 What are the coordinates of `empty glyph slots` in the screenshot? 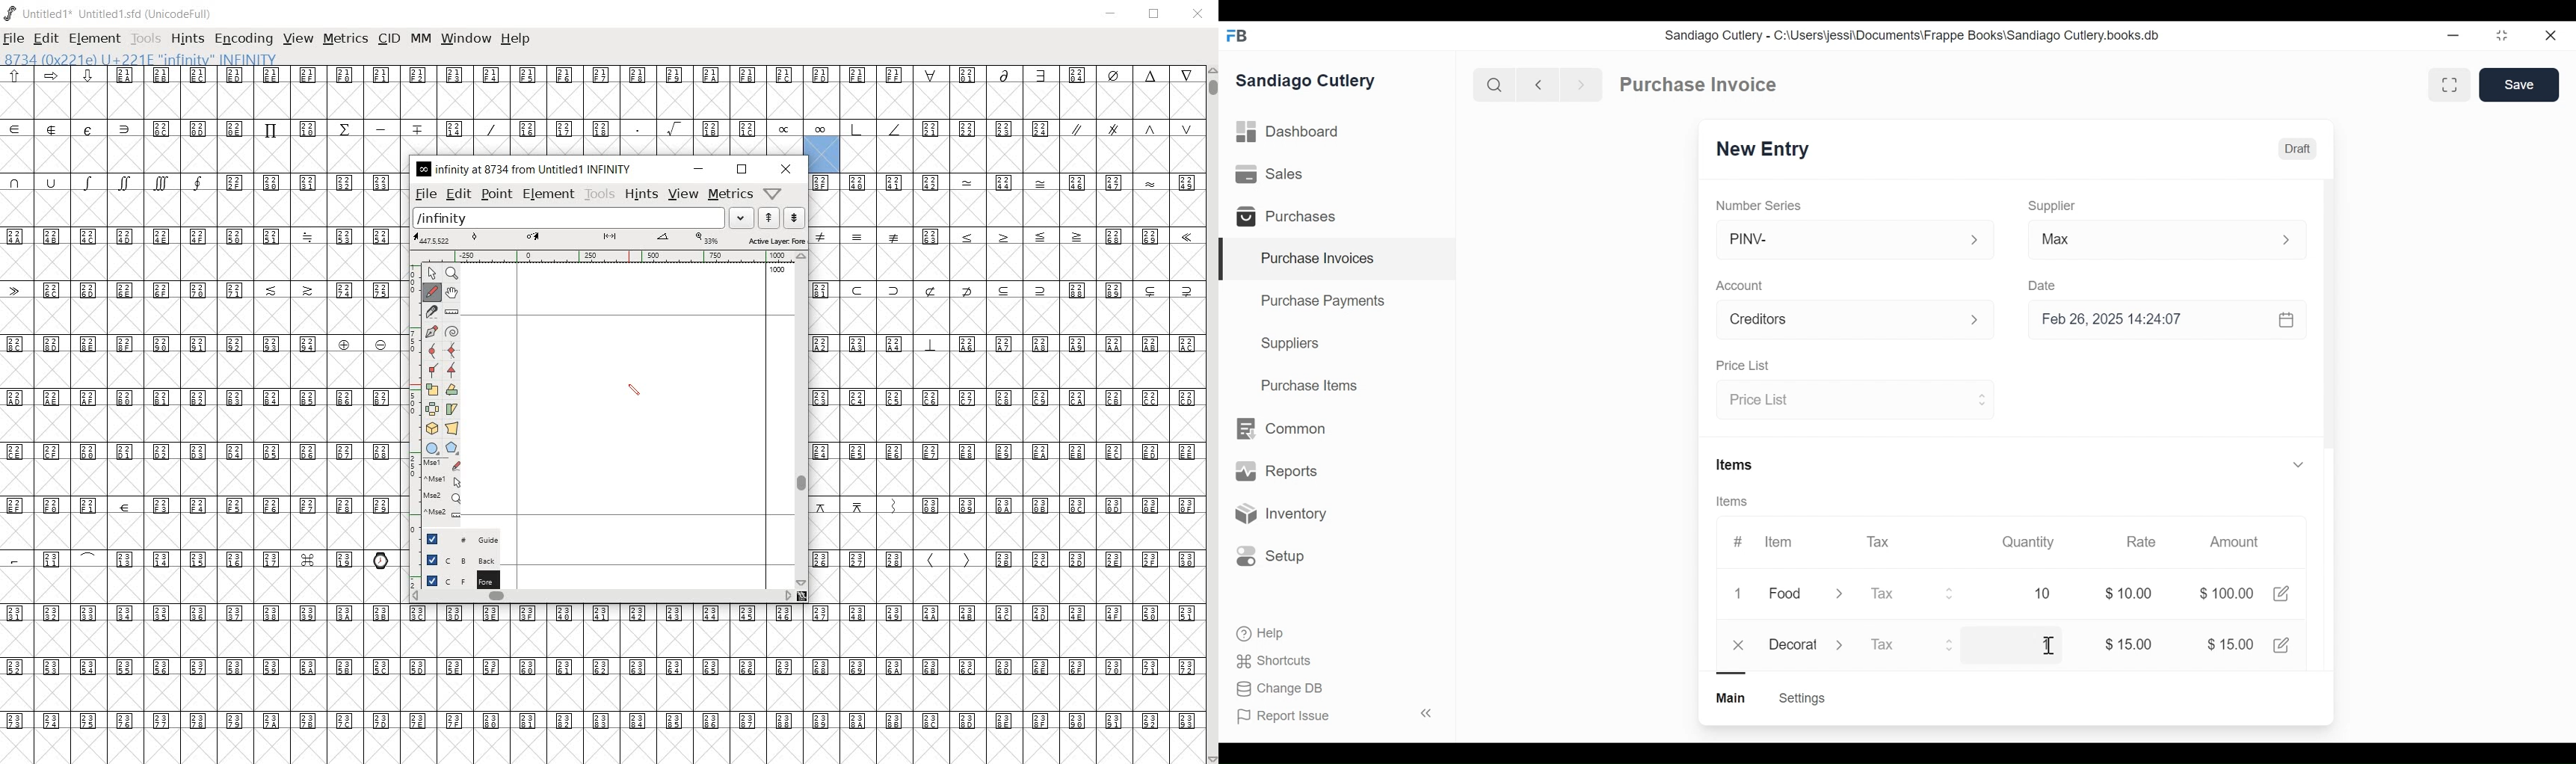 It's located at (602, 640).